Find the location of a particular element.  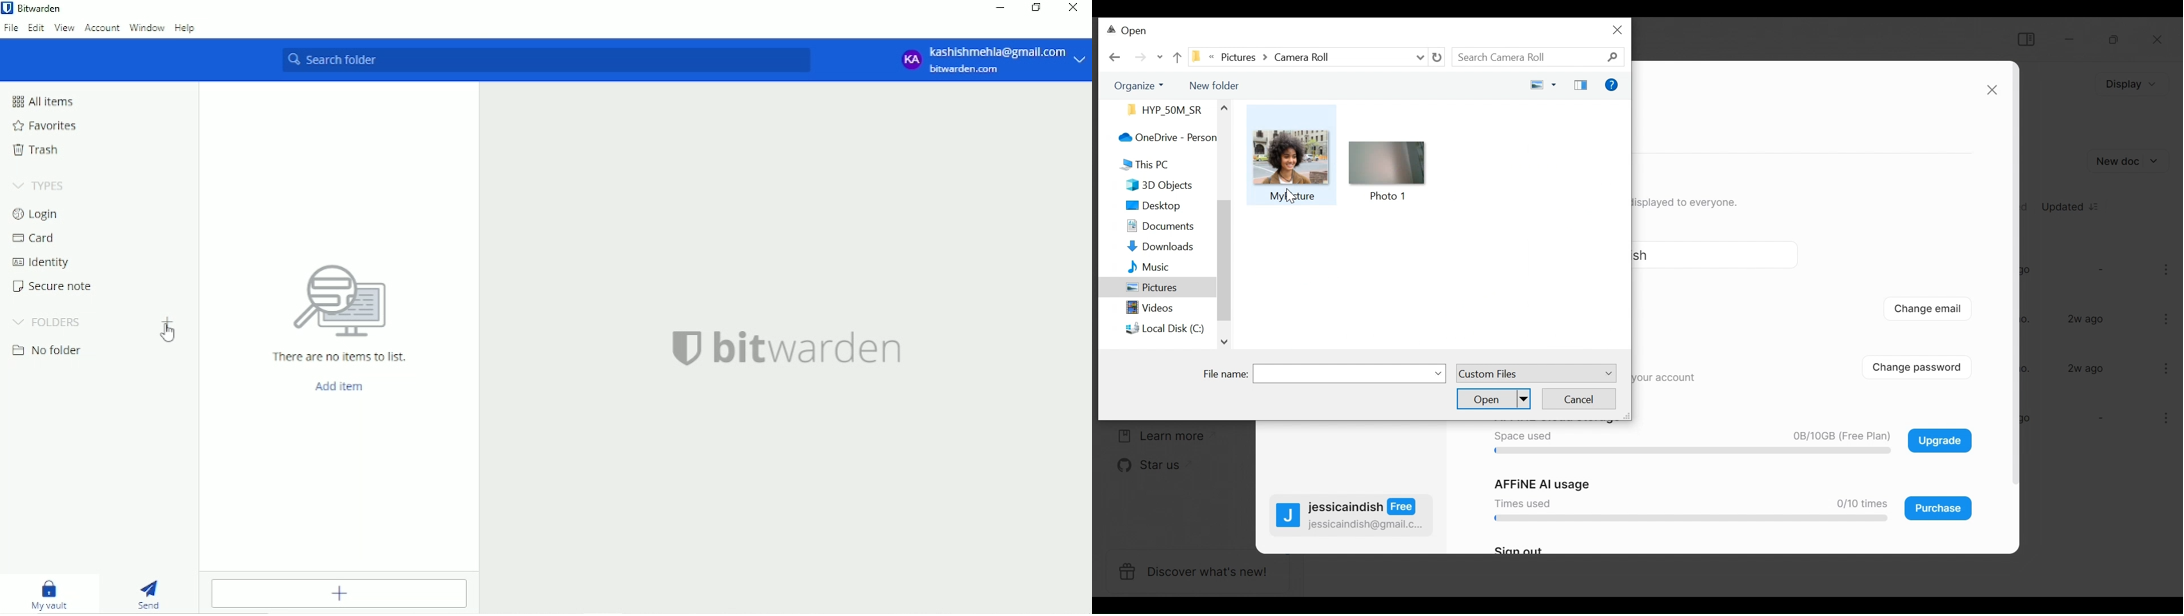

Folders is located at coordinates (47, 321).